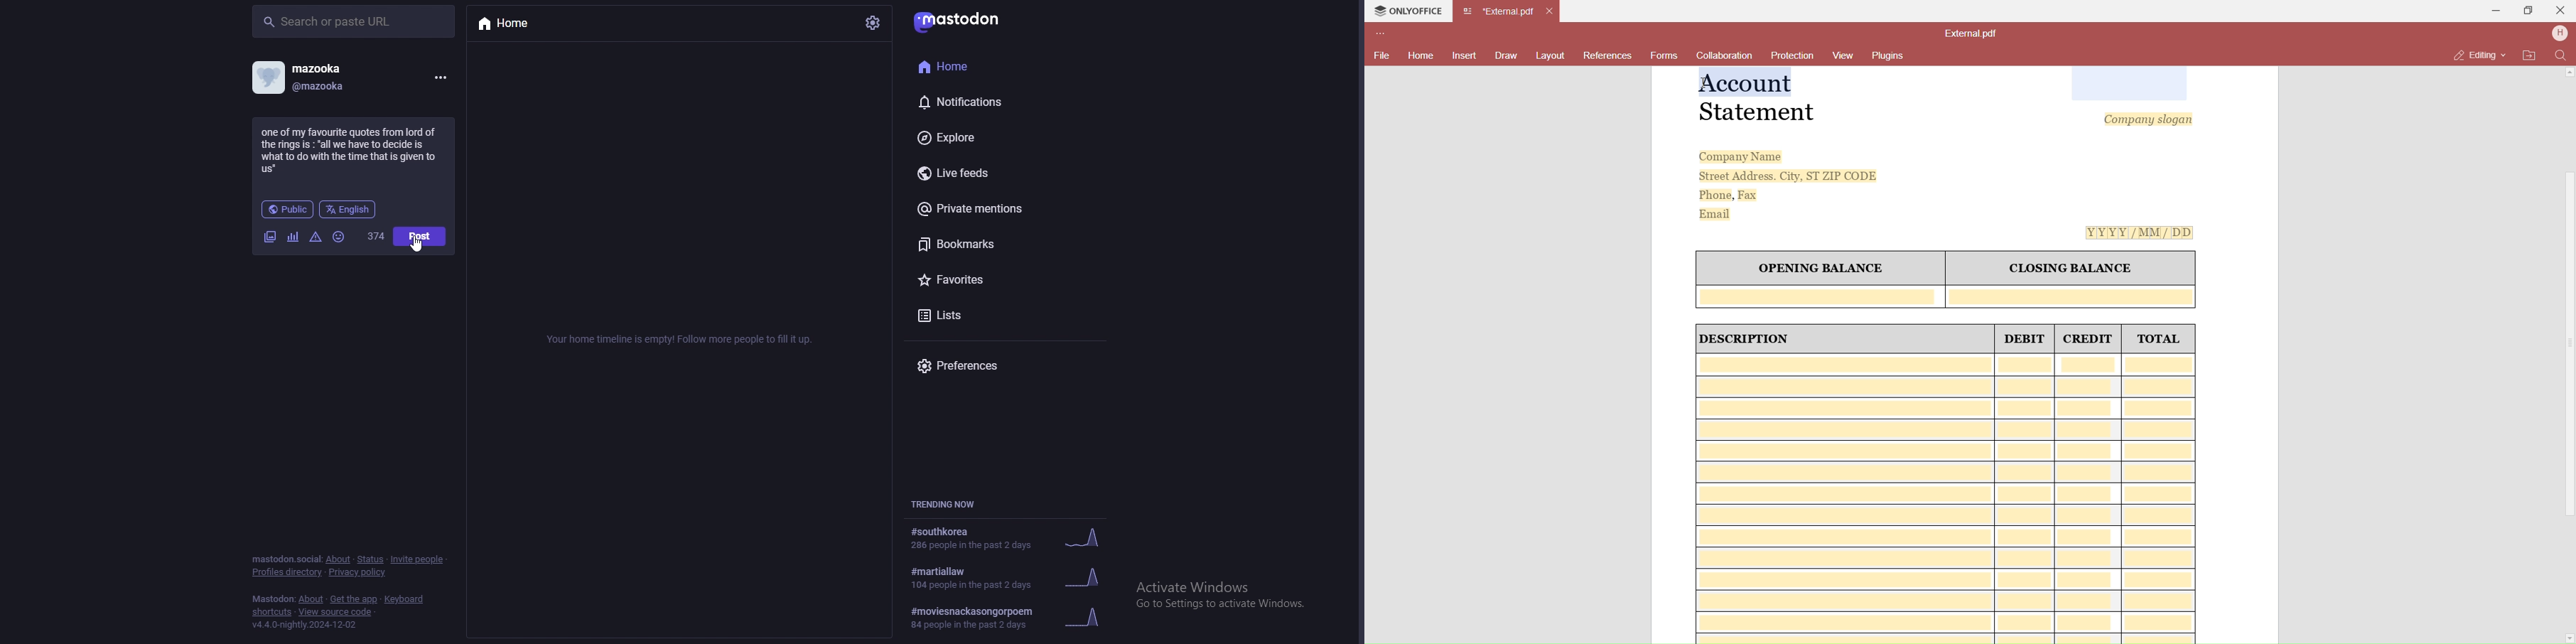 This screenshot has width=2576, height=644. Describe the element at coordinates (294, 239) in the screenshot. I see `polls` at that location.